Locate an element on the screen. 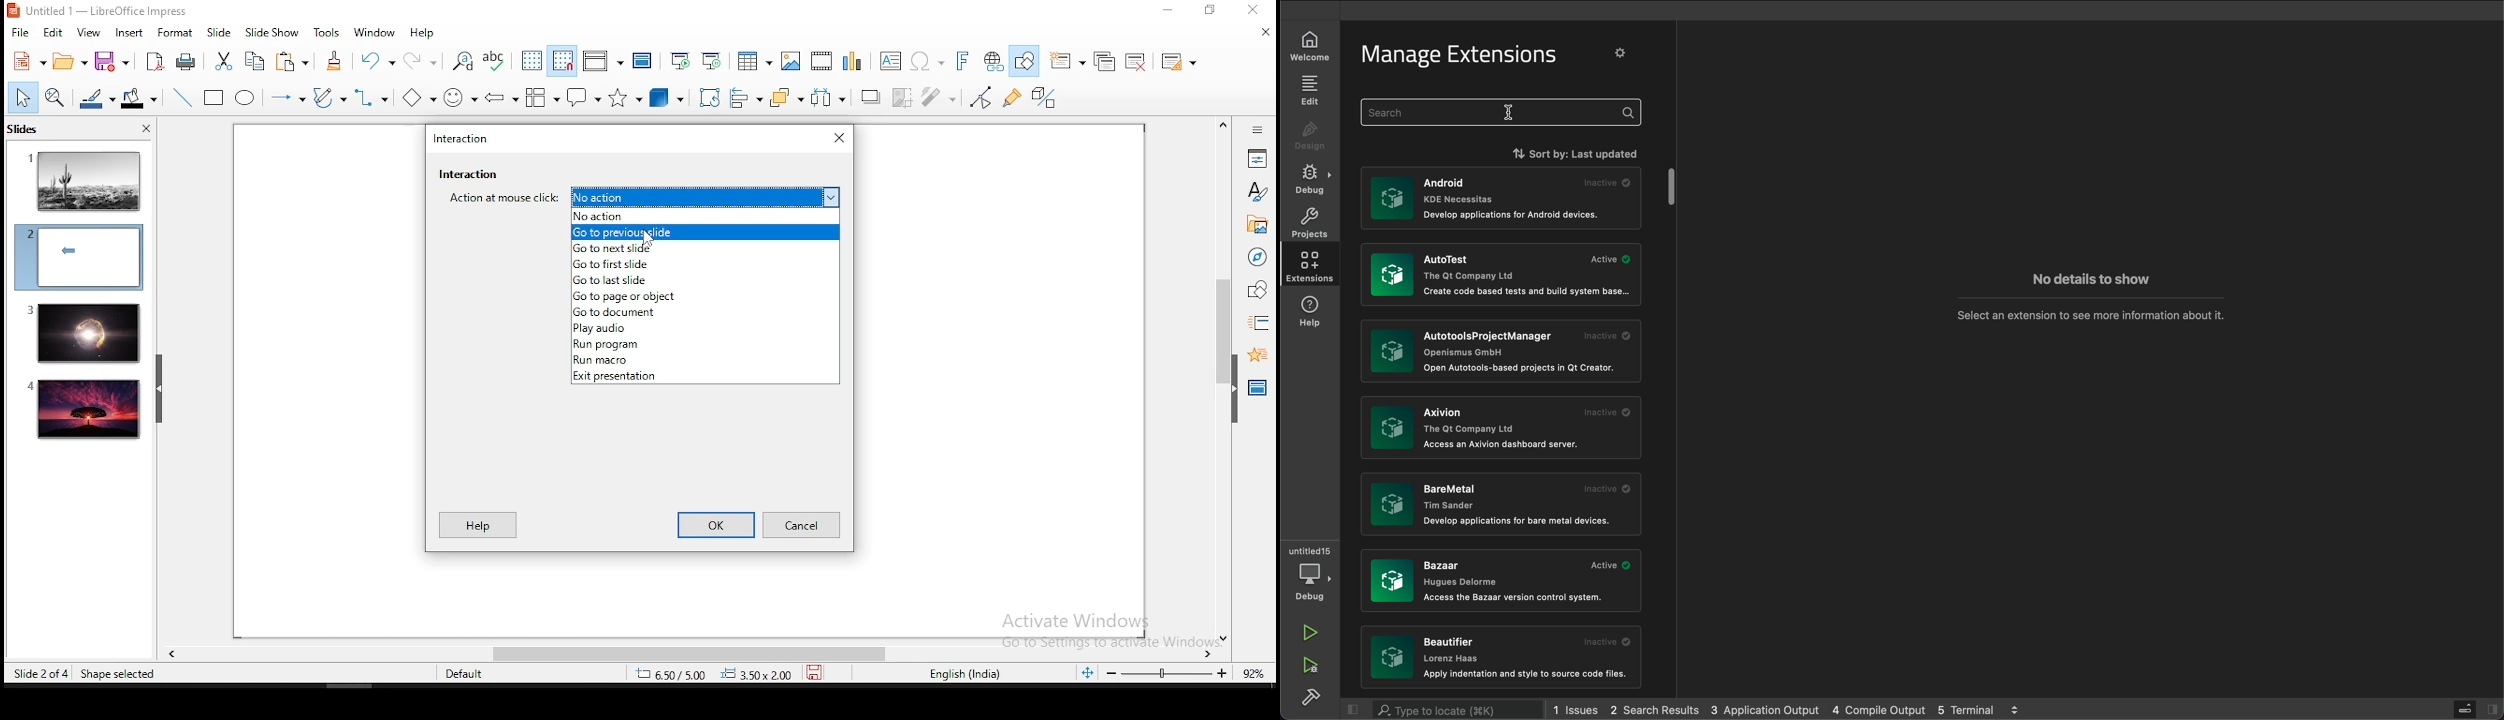  align objects is located at coordinates (751, 99).